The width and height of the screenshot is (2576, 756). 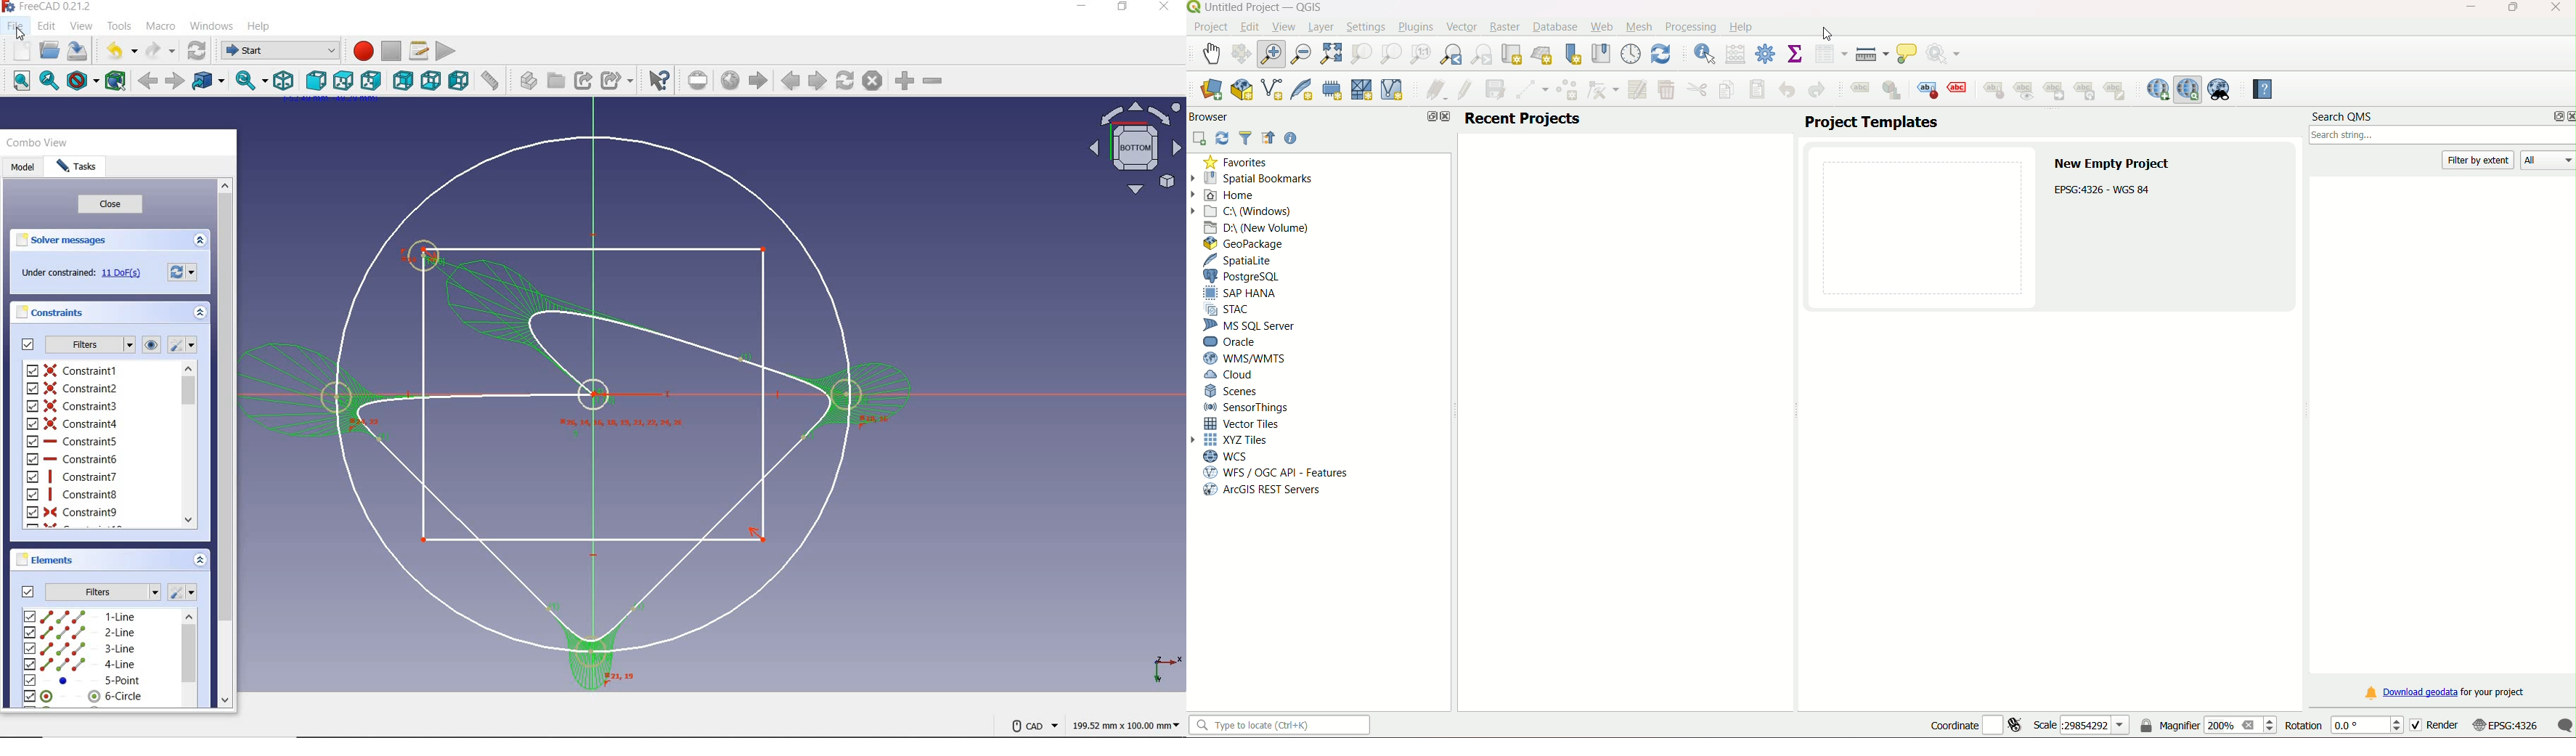 What do you see at coordinates (77, 344) in the screenshot?
I see `filters` at bounding box center [77, 344].